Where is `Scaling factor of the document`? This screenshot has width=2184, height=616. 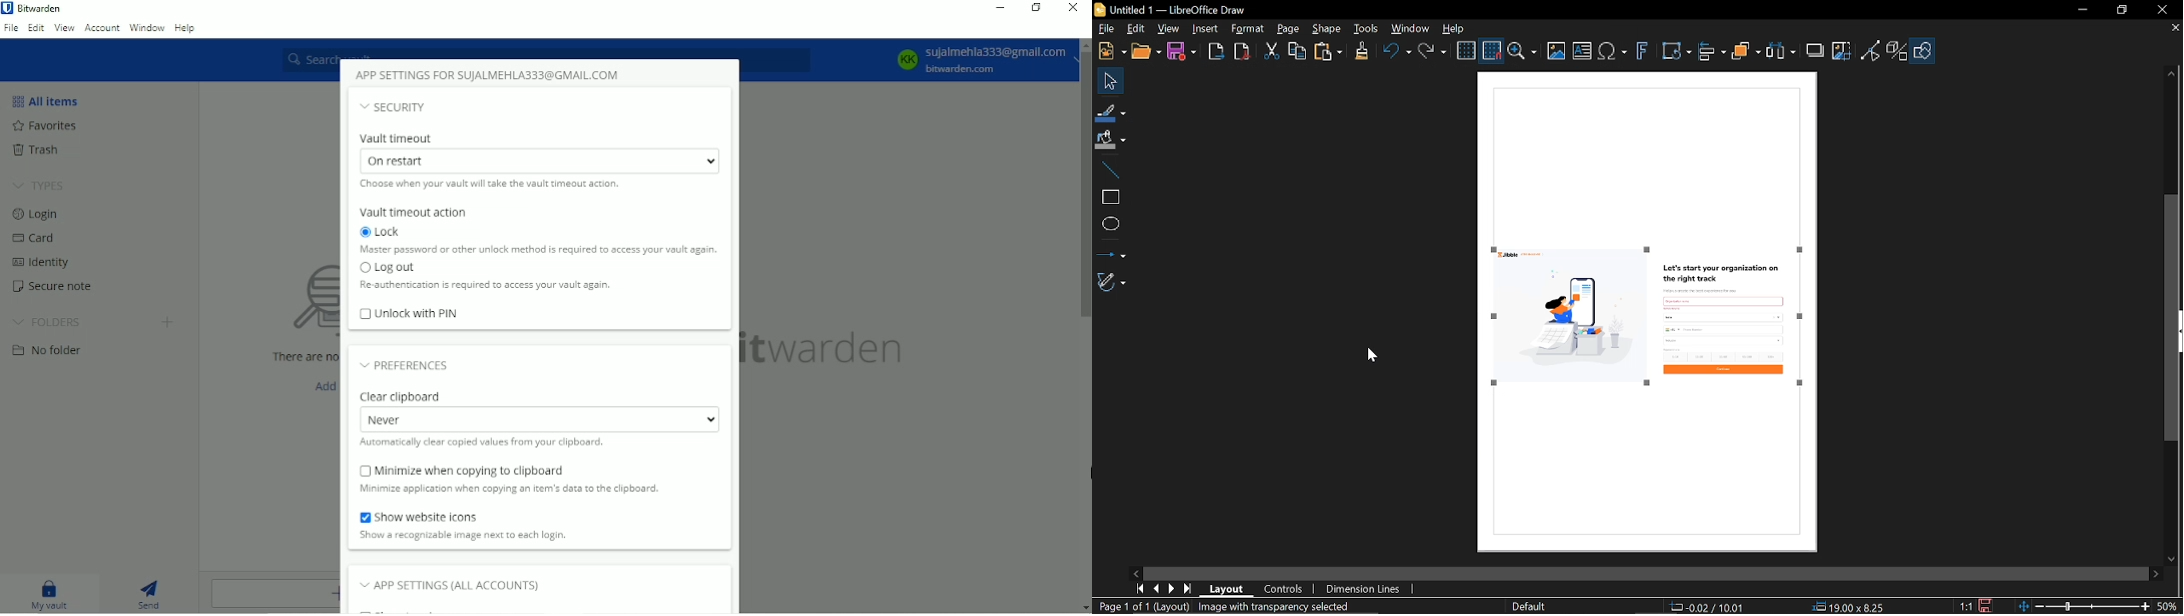 Scaling factor of the document is located at coordinates (1968, 606).